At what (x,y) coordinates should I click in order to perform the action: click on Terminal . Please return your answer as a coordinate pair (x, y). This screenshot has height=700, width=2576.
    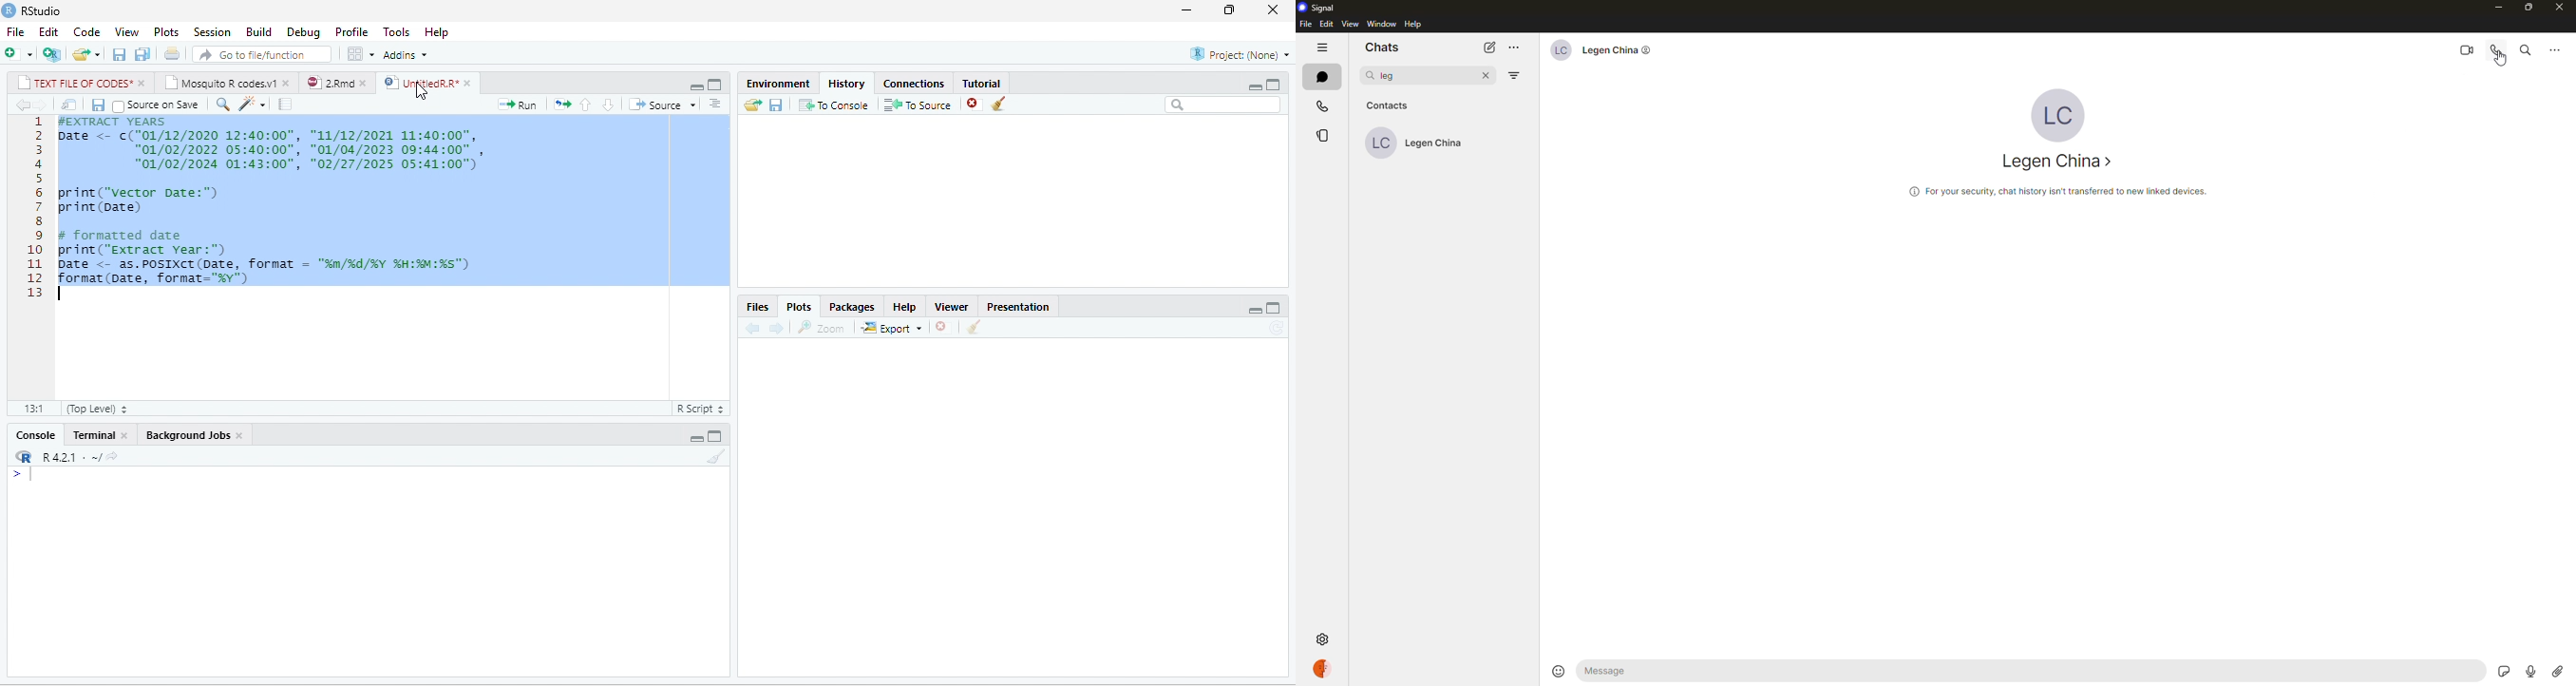
    Looking at the image, I should click on (92, 435).